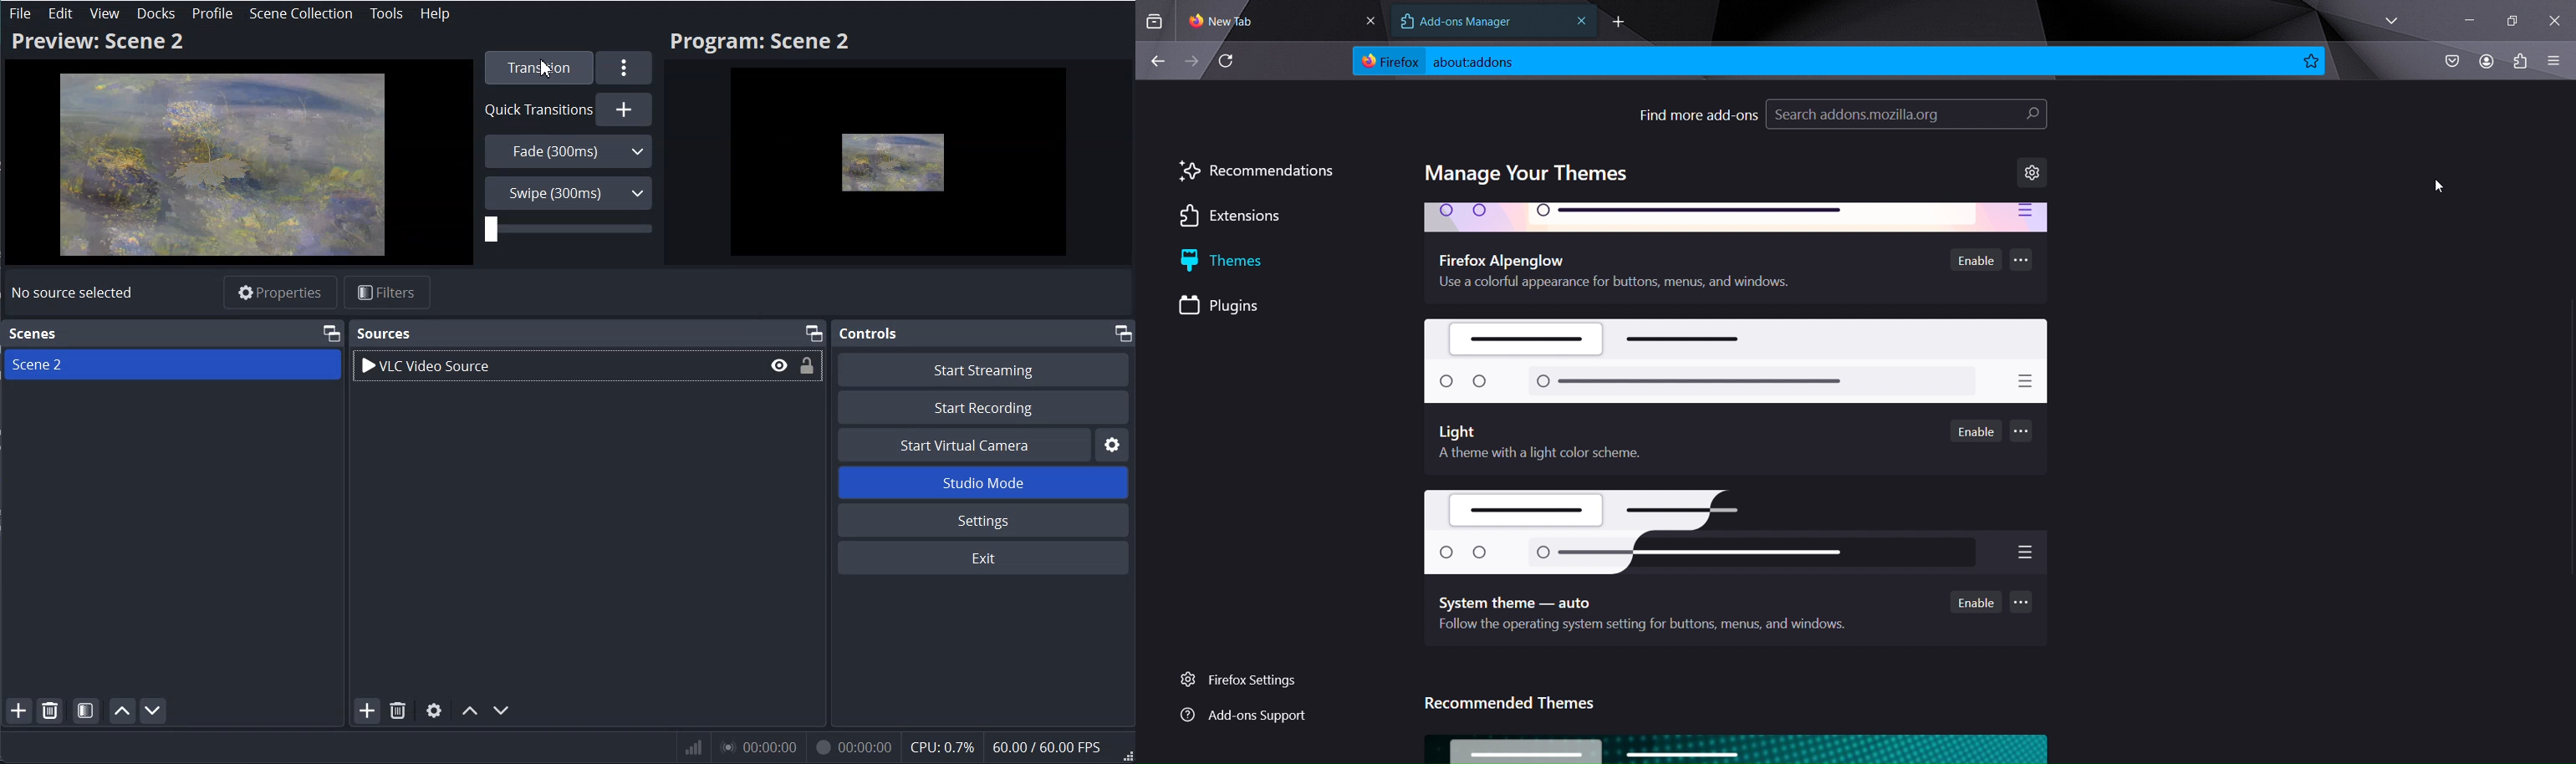 The image size is (2576, 784). I want to click on Swipe, so click(568, 192).